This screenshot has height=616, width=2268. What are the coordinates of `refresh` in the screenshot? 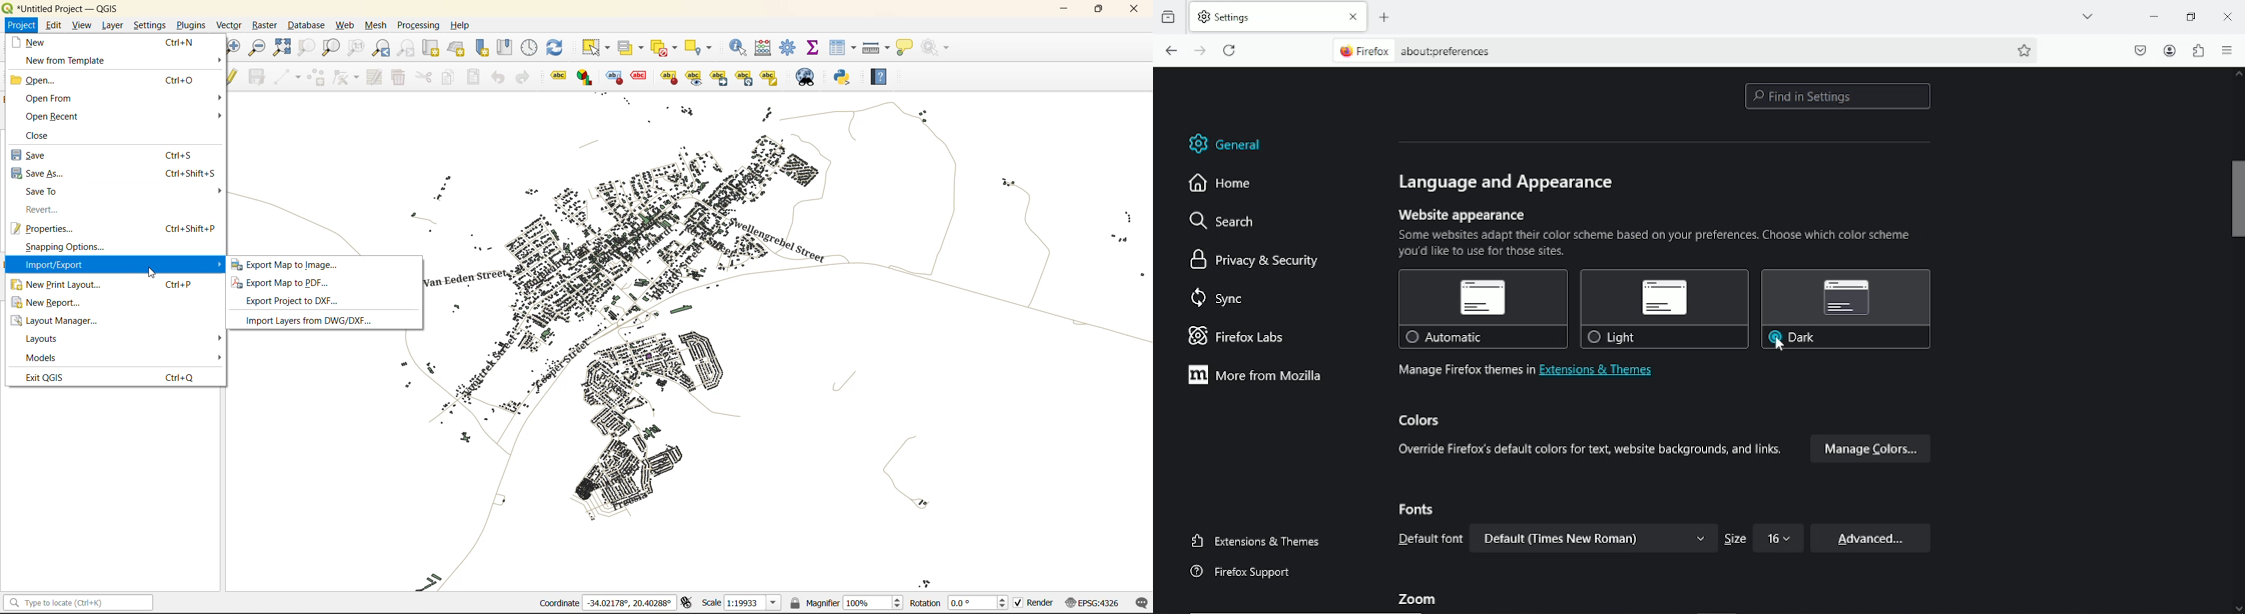 It's located at (558, 48).